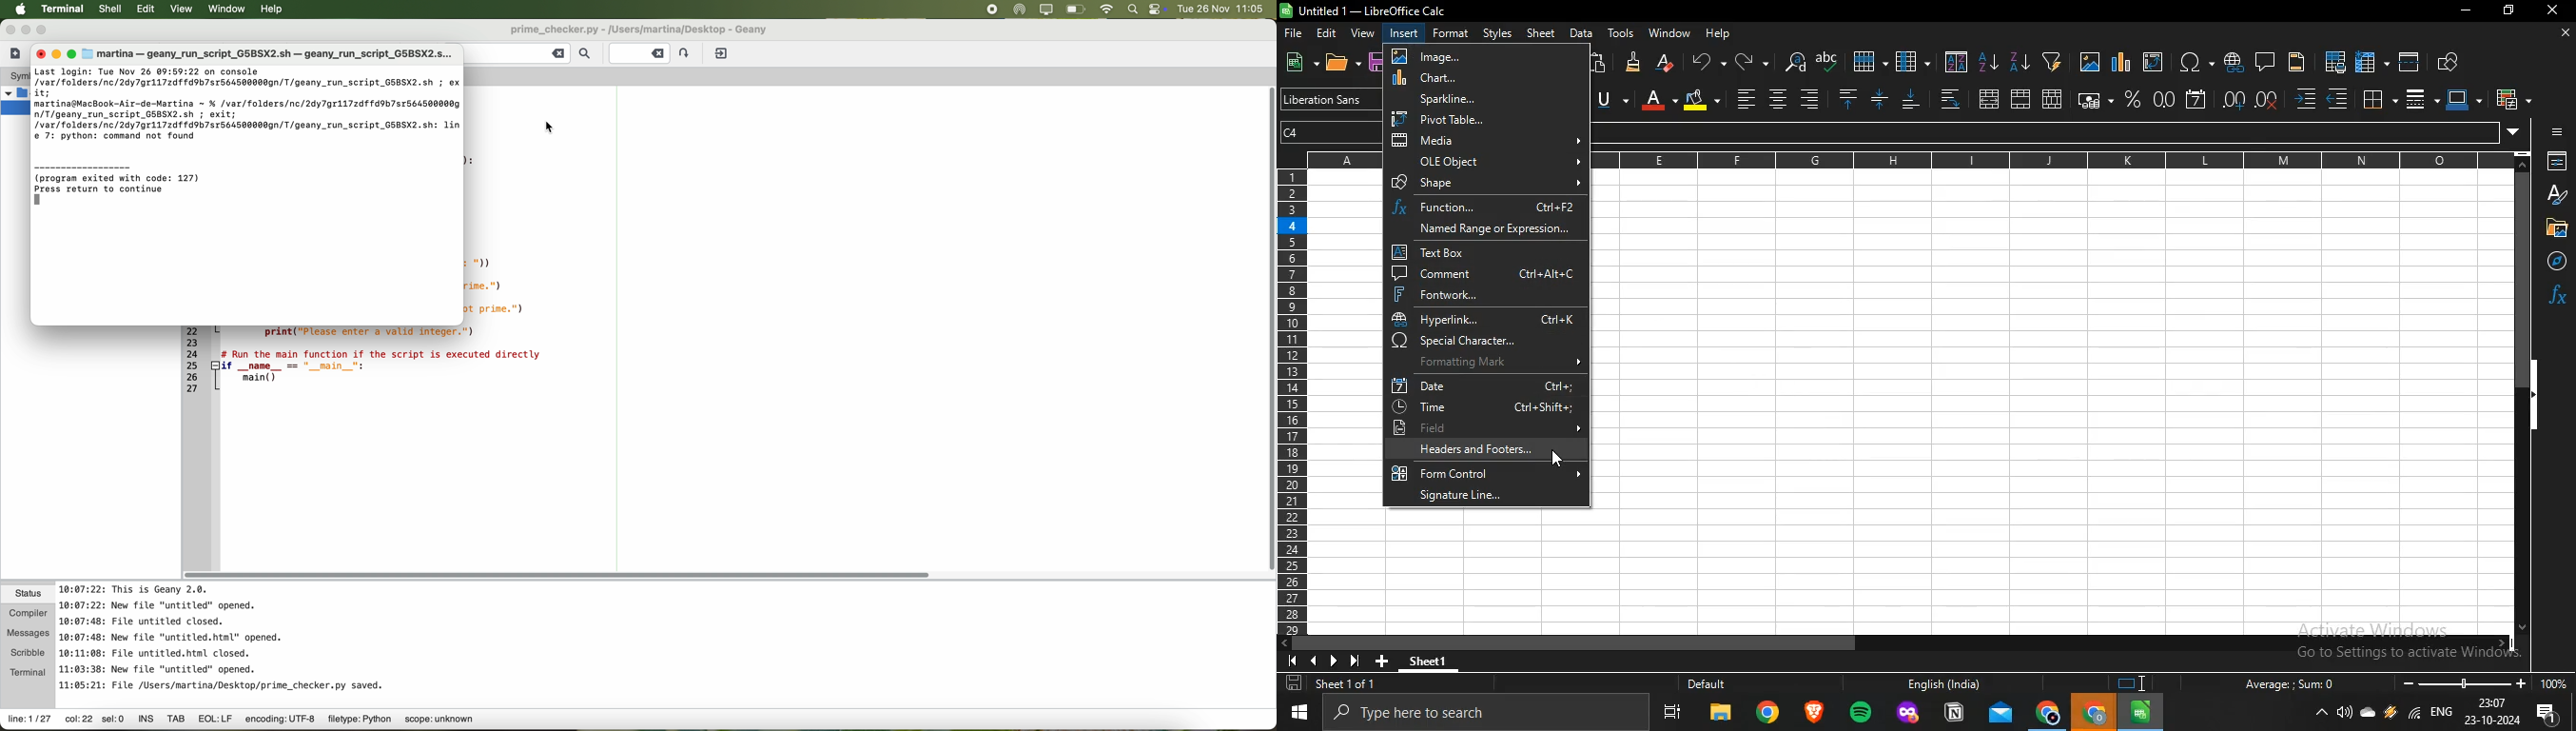 This screenshot has width=2576, height=756. Describe the element at coordinates (2391, 718) in the screenshot. I see `winamp agent` at that location.